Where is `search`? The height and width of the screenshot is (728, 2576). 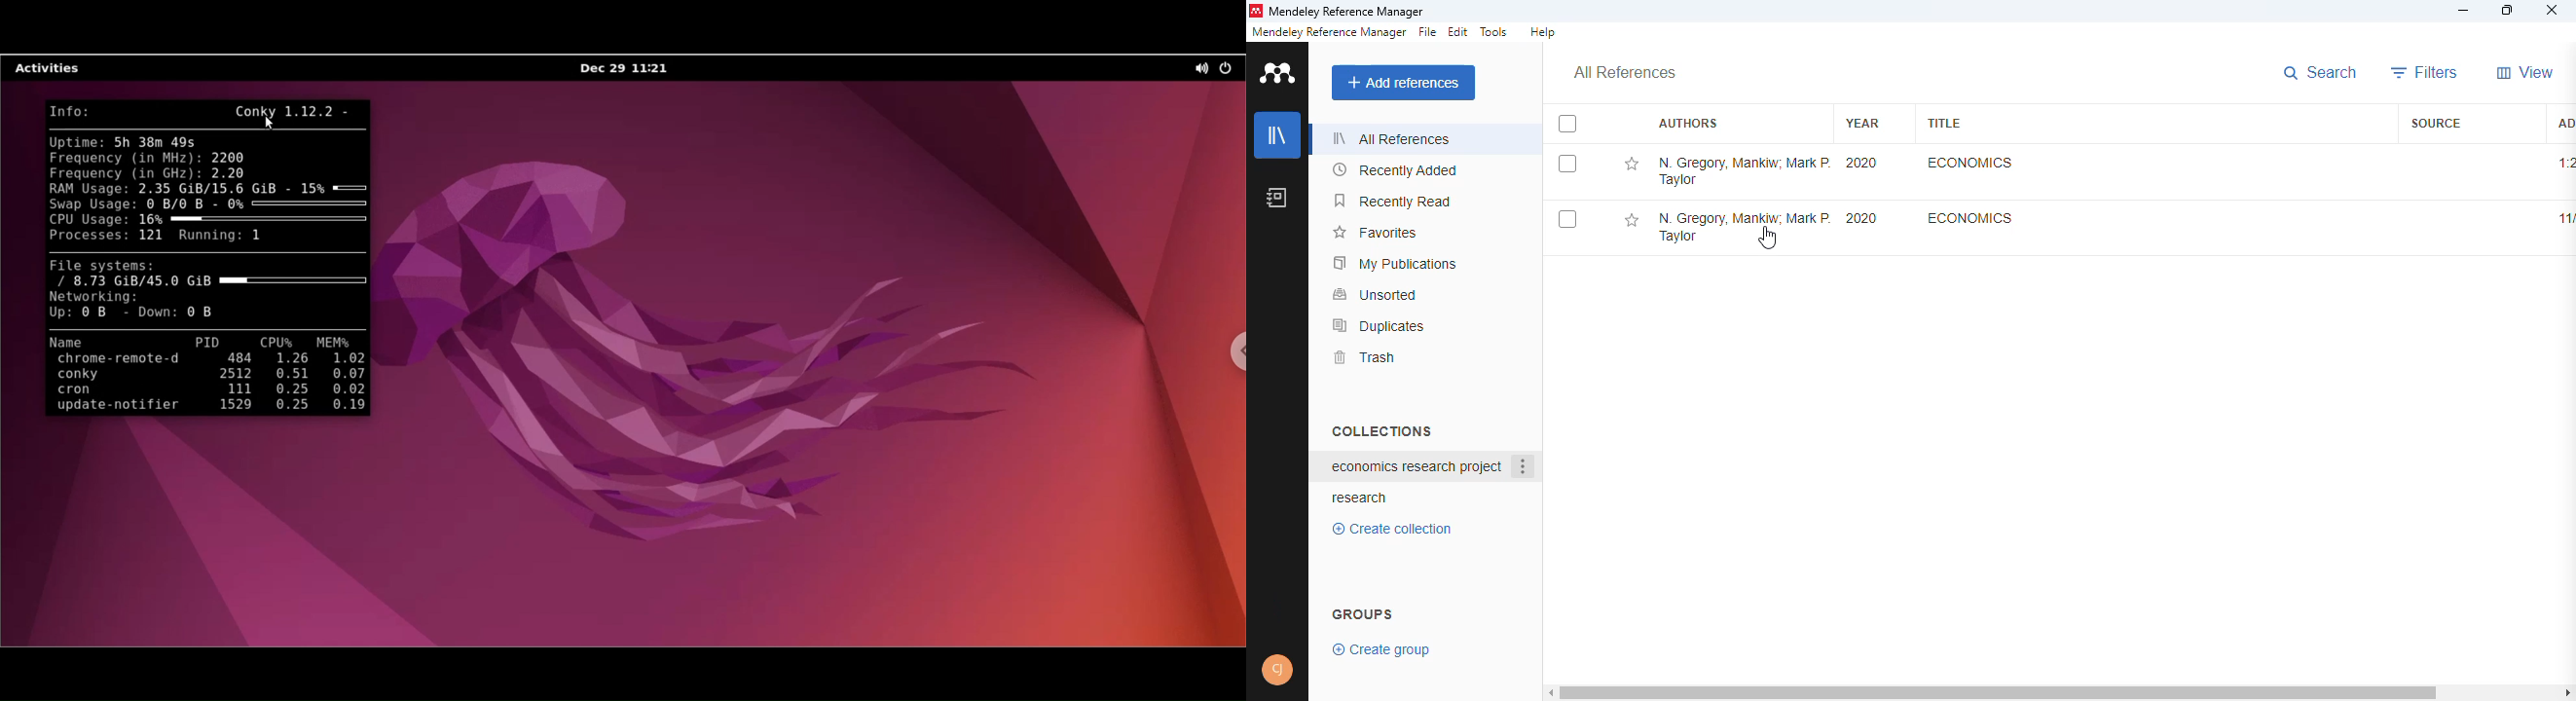
search is located at coordinates (2323, 74).